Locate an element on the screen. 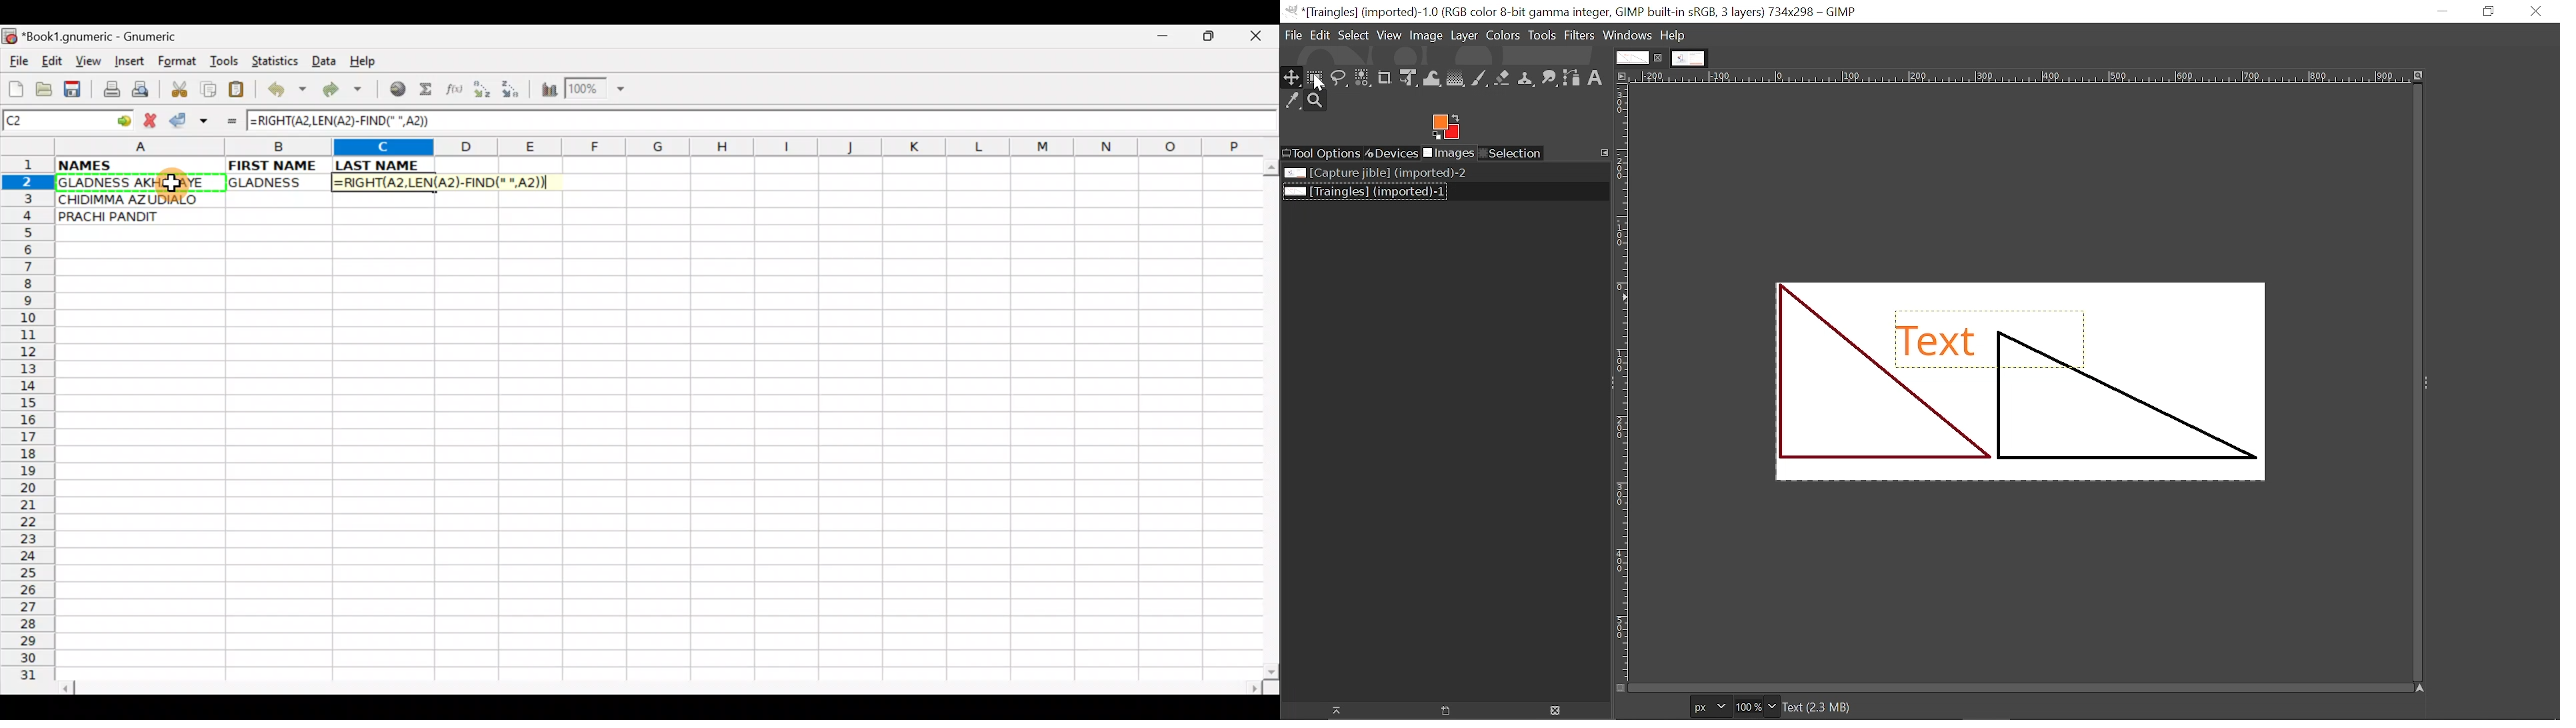 This screenshot has width=2576, height=728. Scroll bar is located at coordinates (663, 686).